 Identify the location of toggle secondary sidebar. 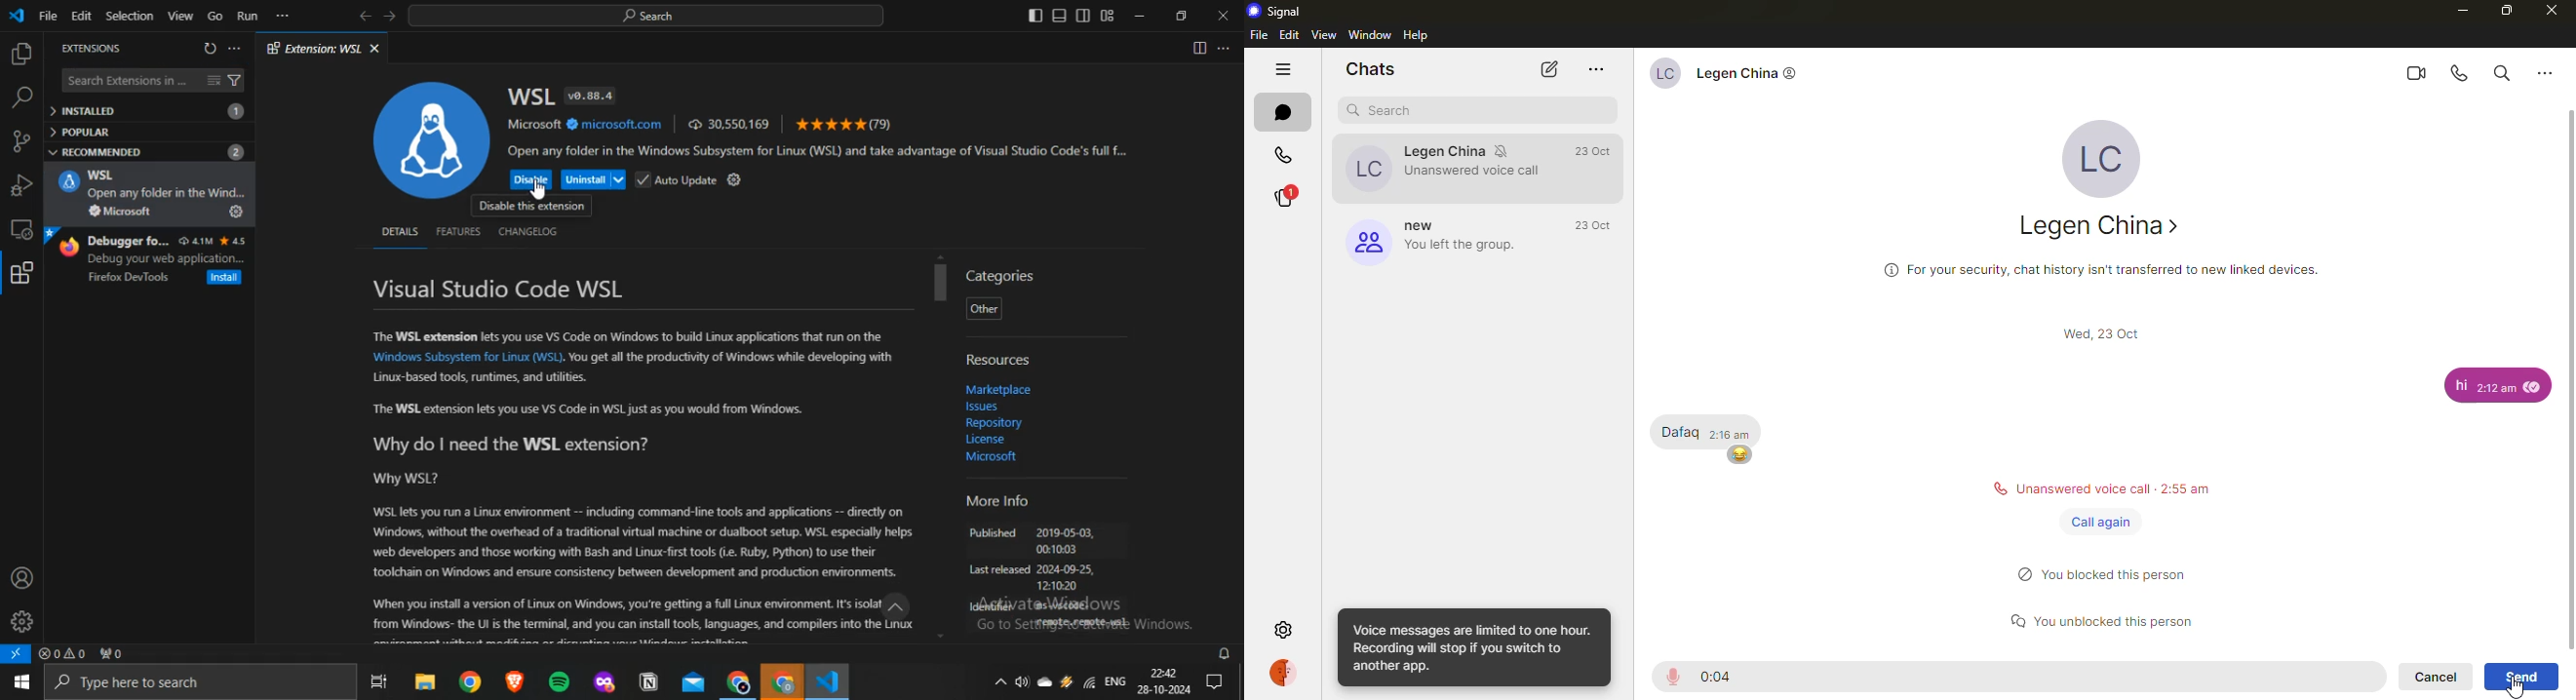
(1084, 15).